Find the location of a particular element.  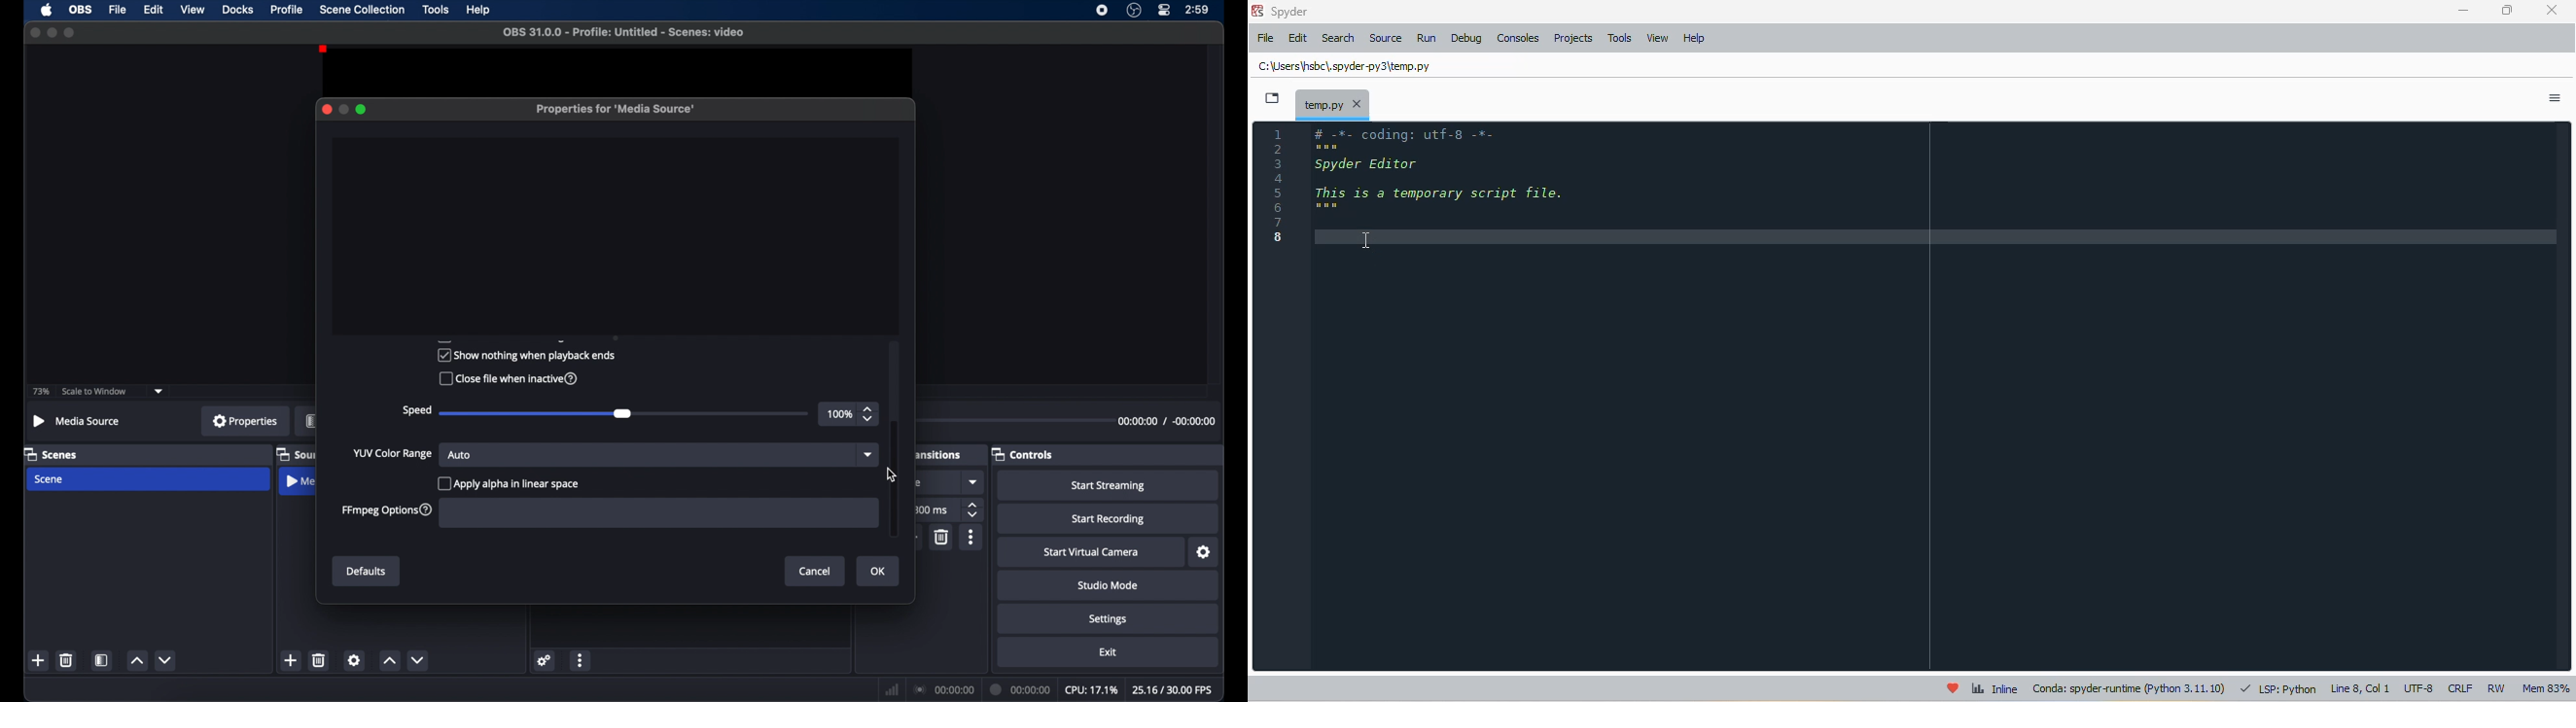

spyder is located at coordinates (1290, 12).